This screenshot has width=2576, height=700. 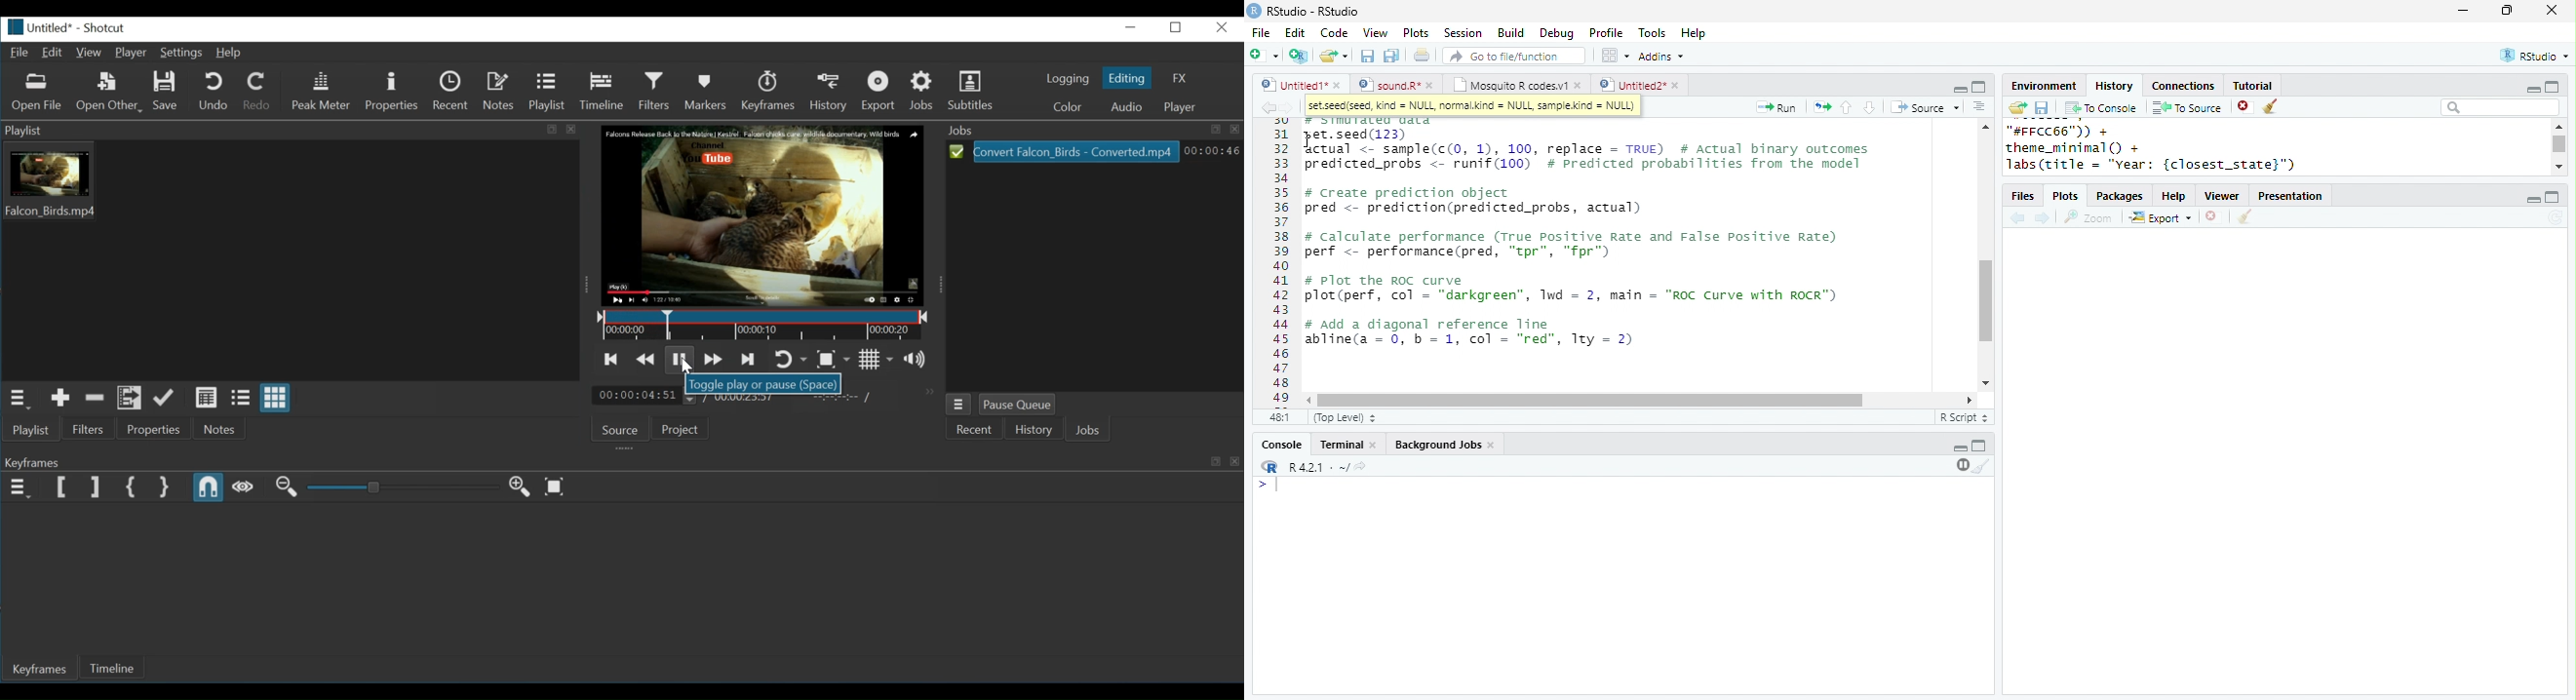 I want to click on >, so click(x=1270, y=485).